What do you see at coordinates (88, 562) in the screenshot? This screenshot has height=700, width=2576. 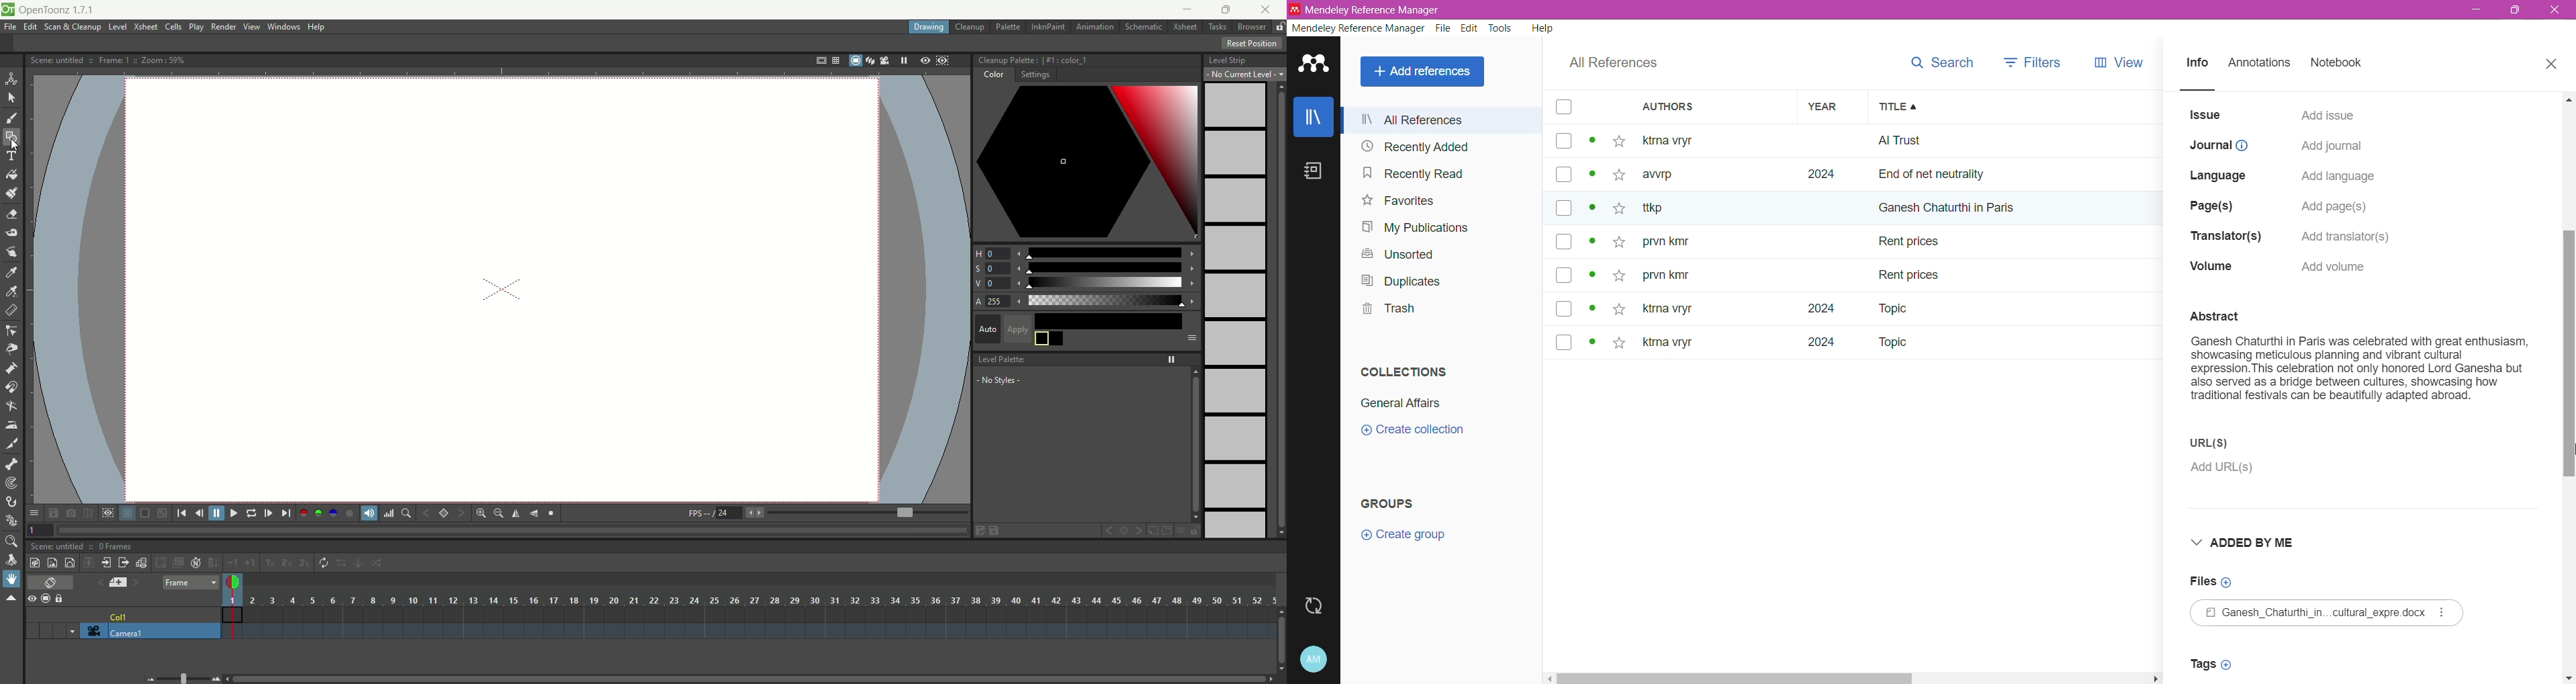 I see `collapse` at bounding box center [88, 562].